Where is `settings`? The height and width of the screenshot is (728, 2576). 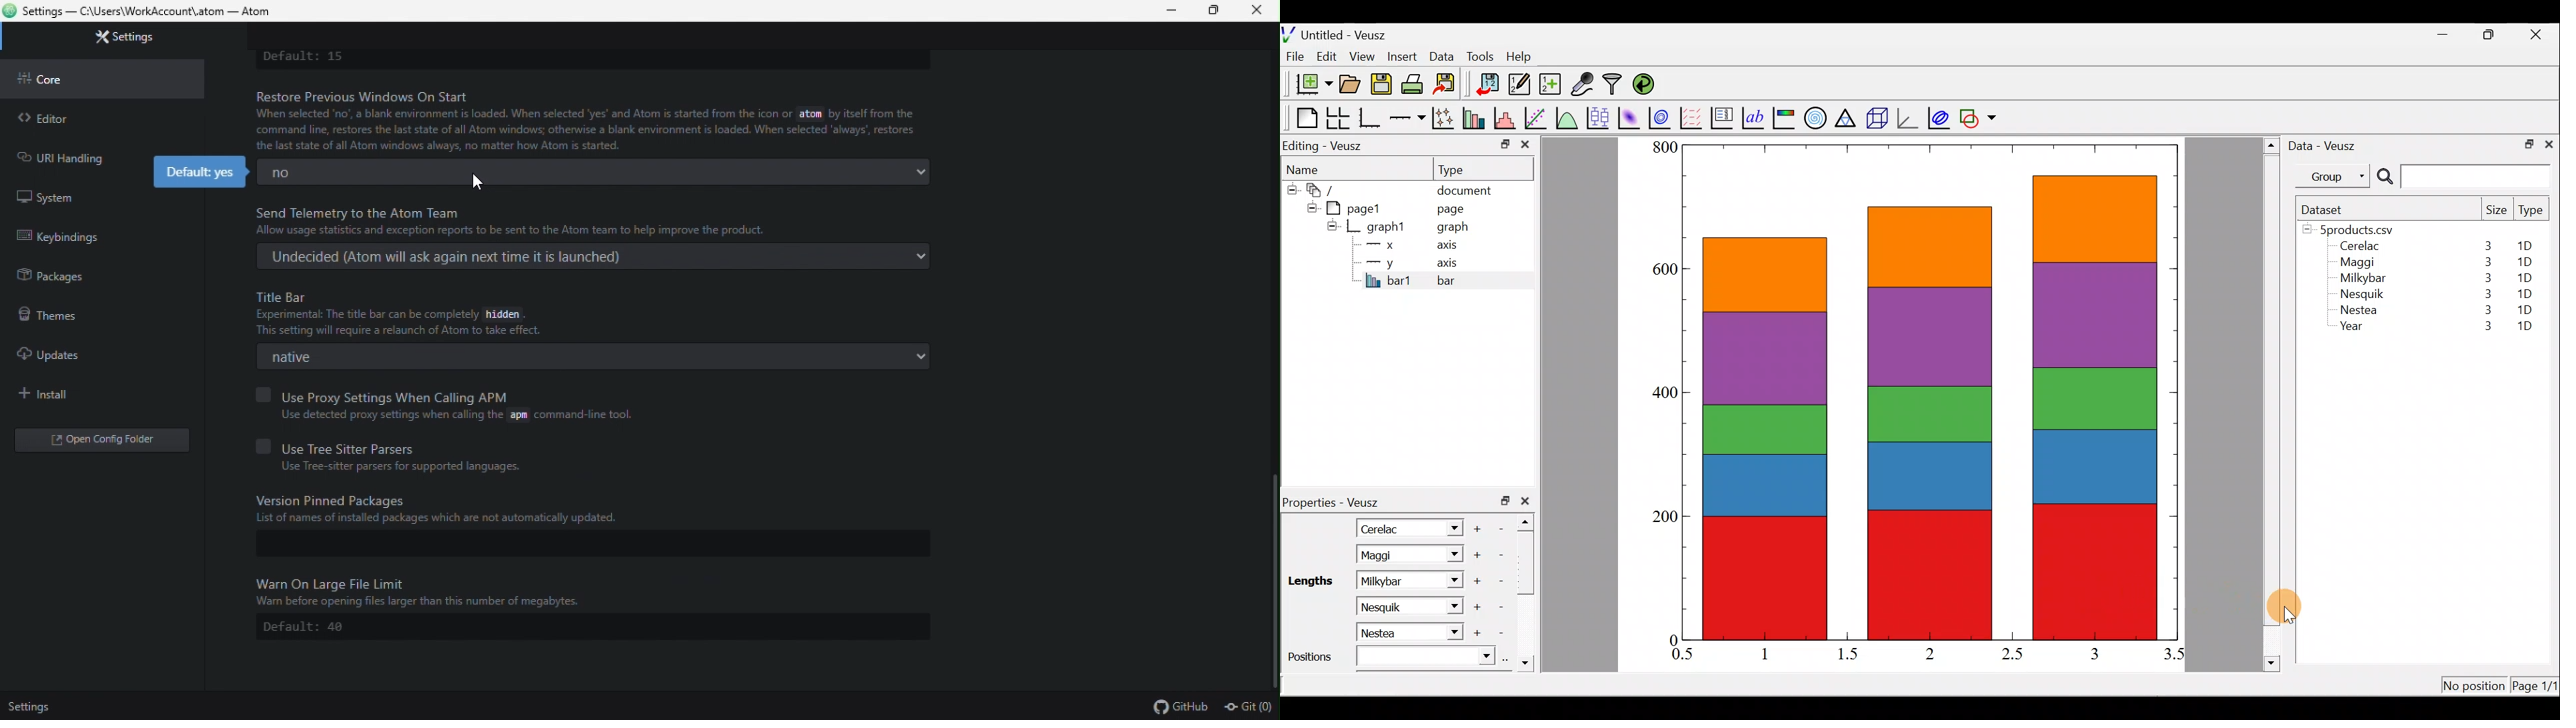
settings is located at coordinates (113, 41).